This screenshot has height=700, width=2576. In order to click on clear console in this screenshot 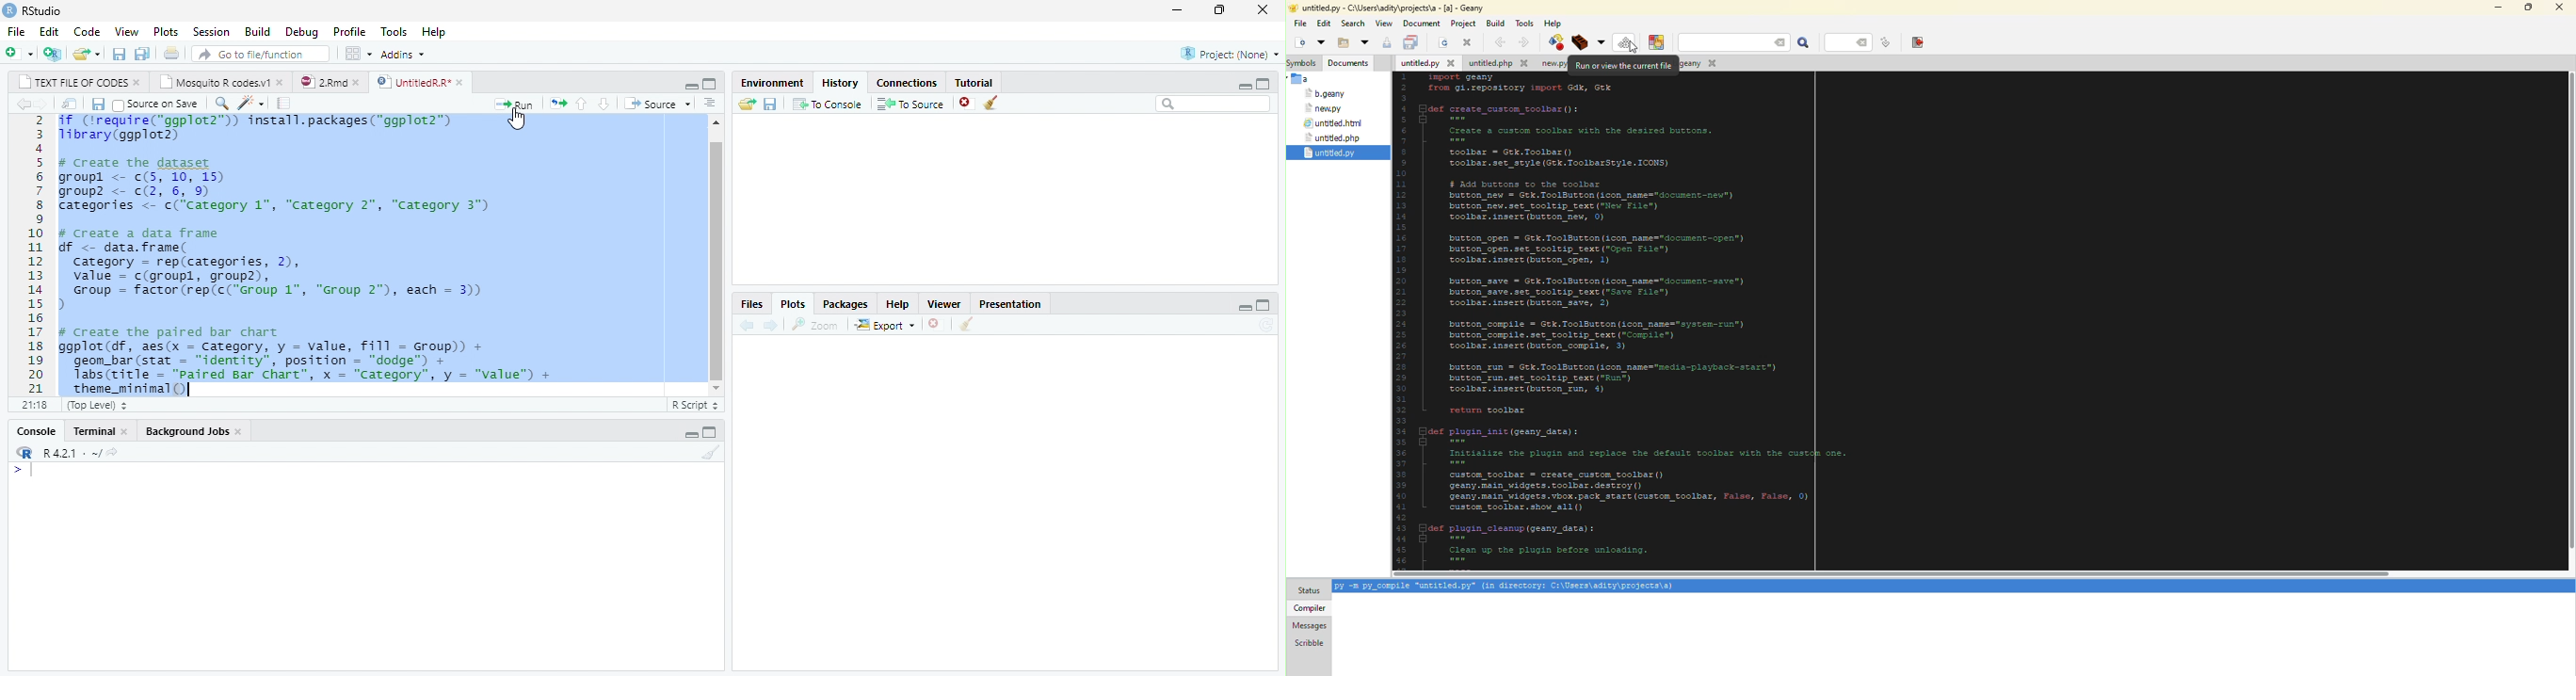, I will do `click(710, 454)`.